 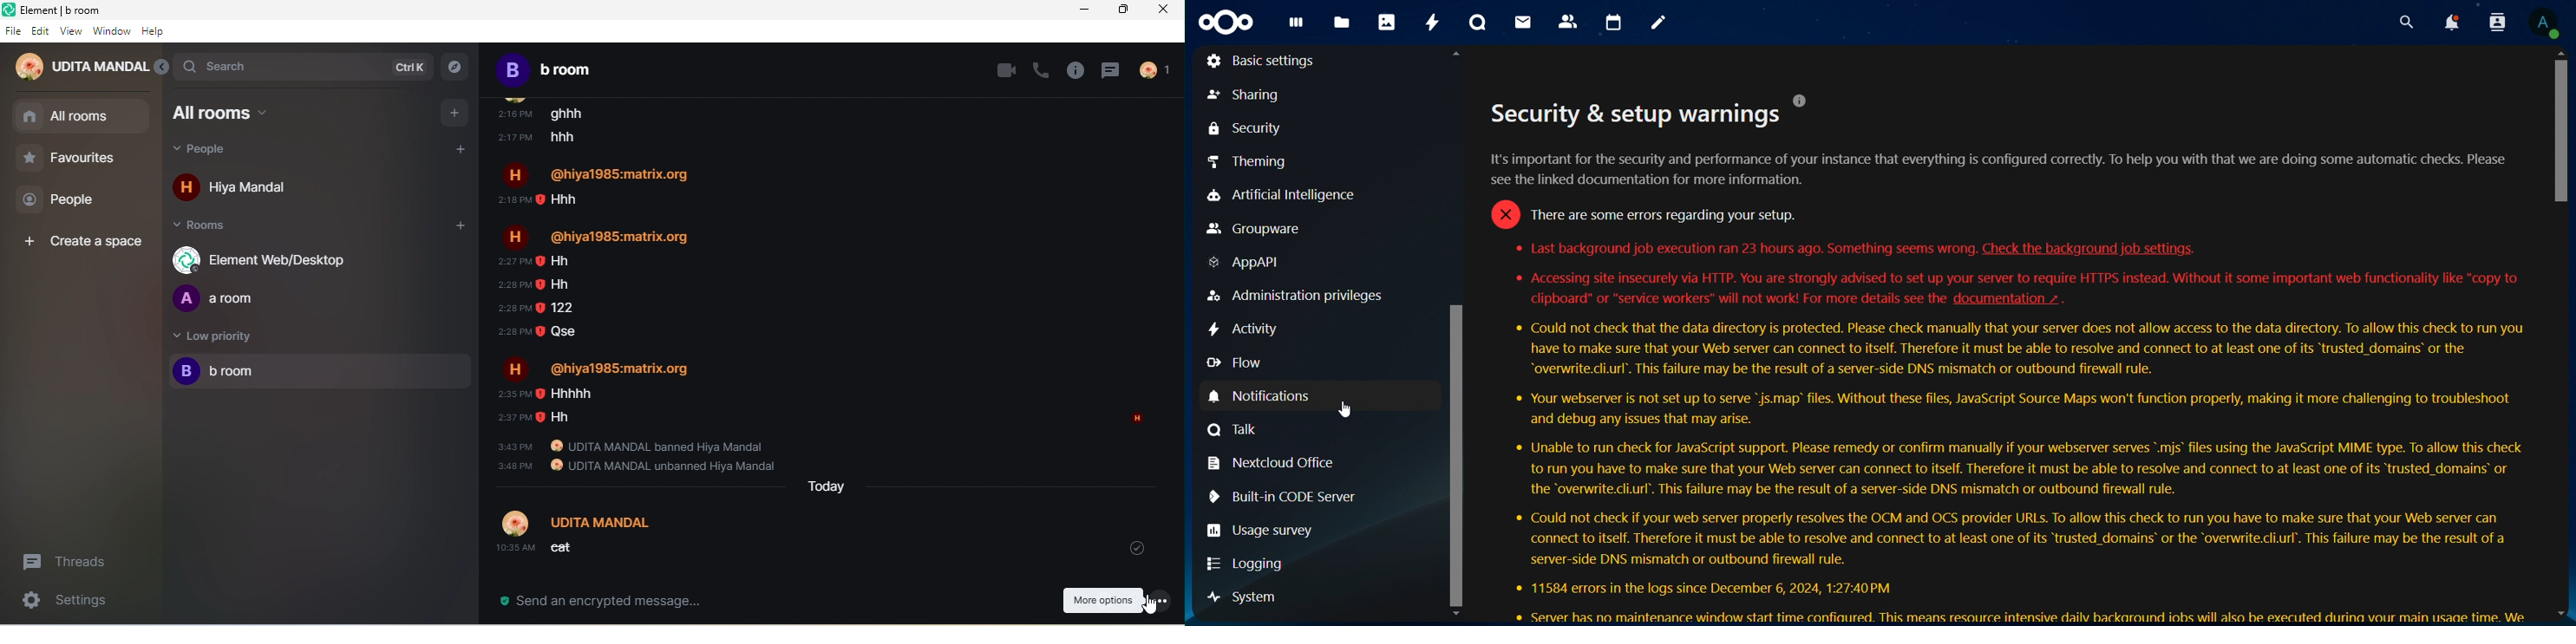 What do you see at coordinates (1102, 600) in the screenshot?
I see `more options` at bounding box center [1102, 600].